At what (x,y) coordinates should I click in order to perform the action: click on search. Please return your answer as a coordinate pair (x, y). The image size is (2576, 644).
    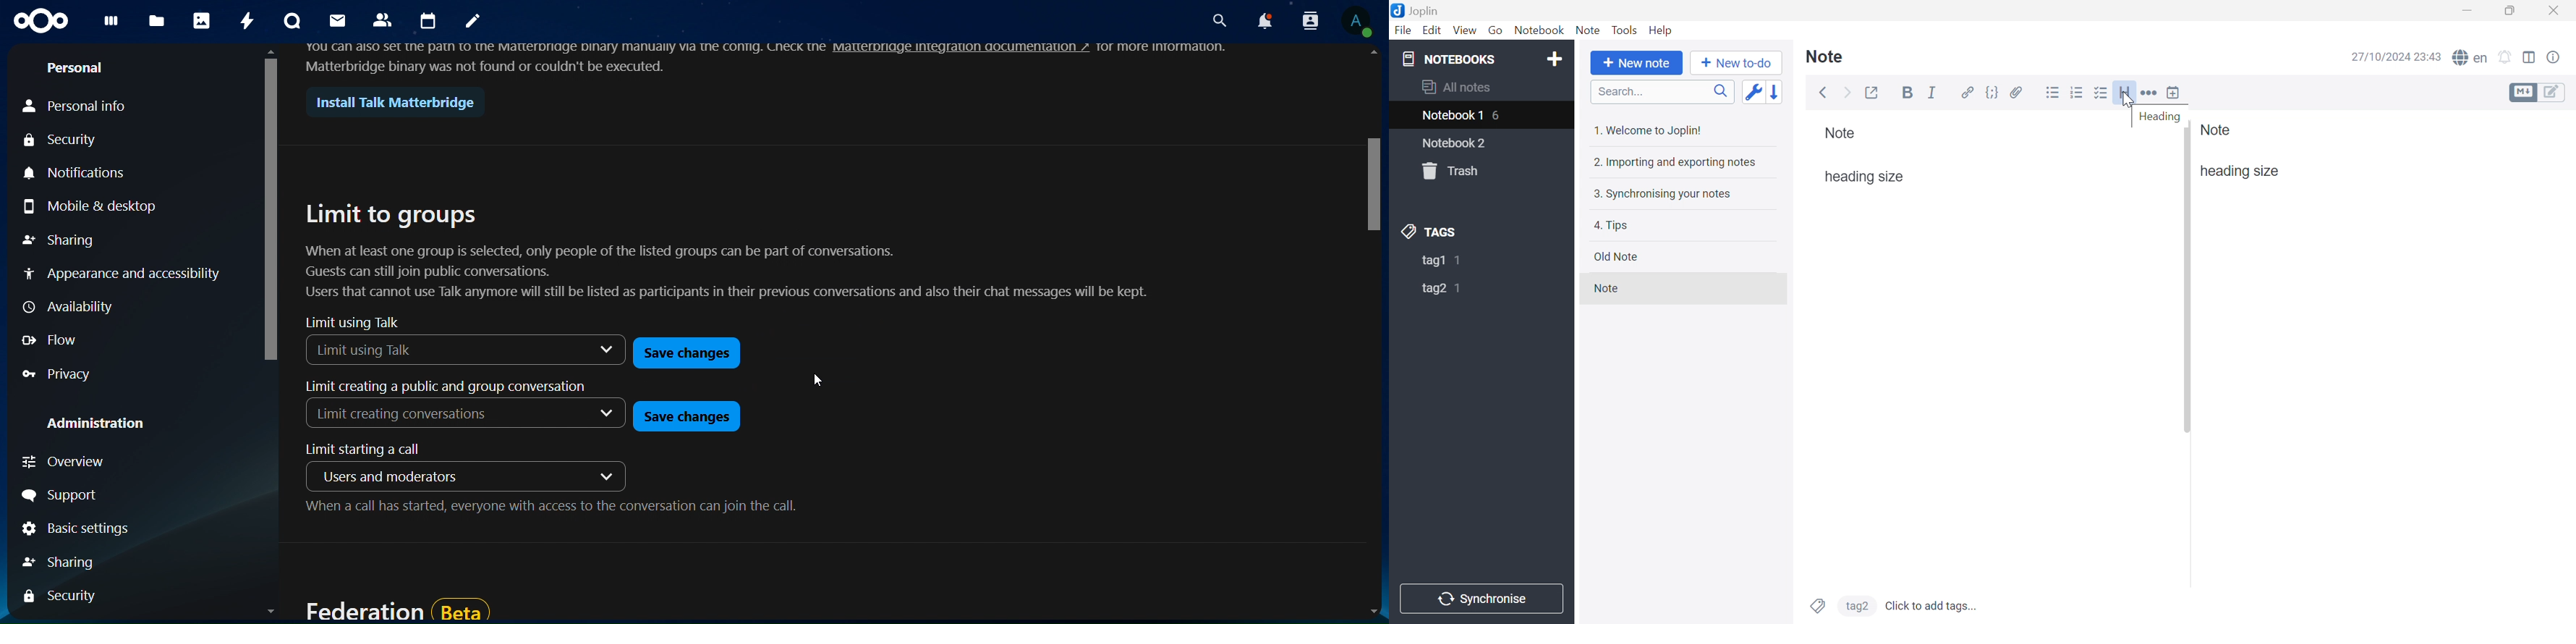
    Looking at the image, I should click on (1216, 22).